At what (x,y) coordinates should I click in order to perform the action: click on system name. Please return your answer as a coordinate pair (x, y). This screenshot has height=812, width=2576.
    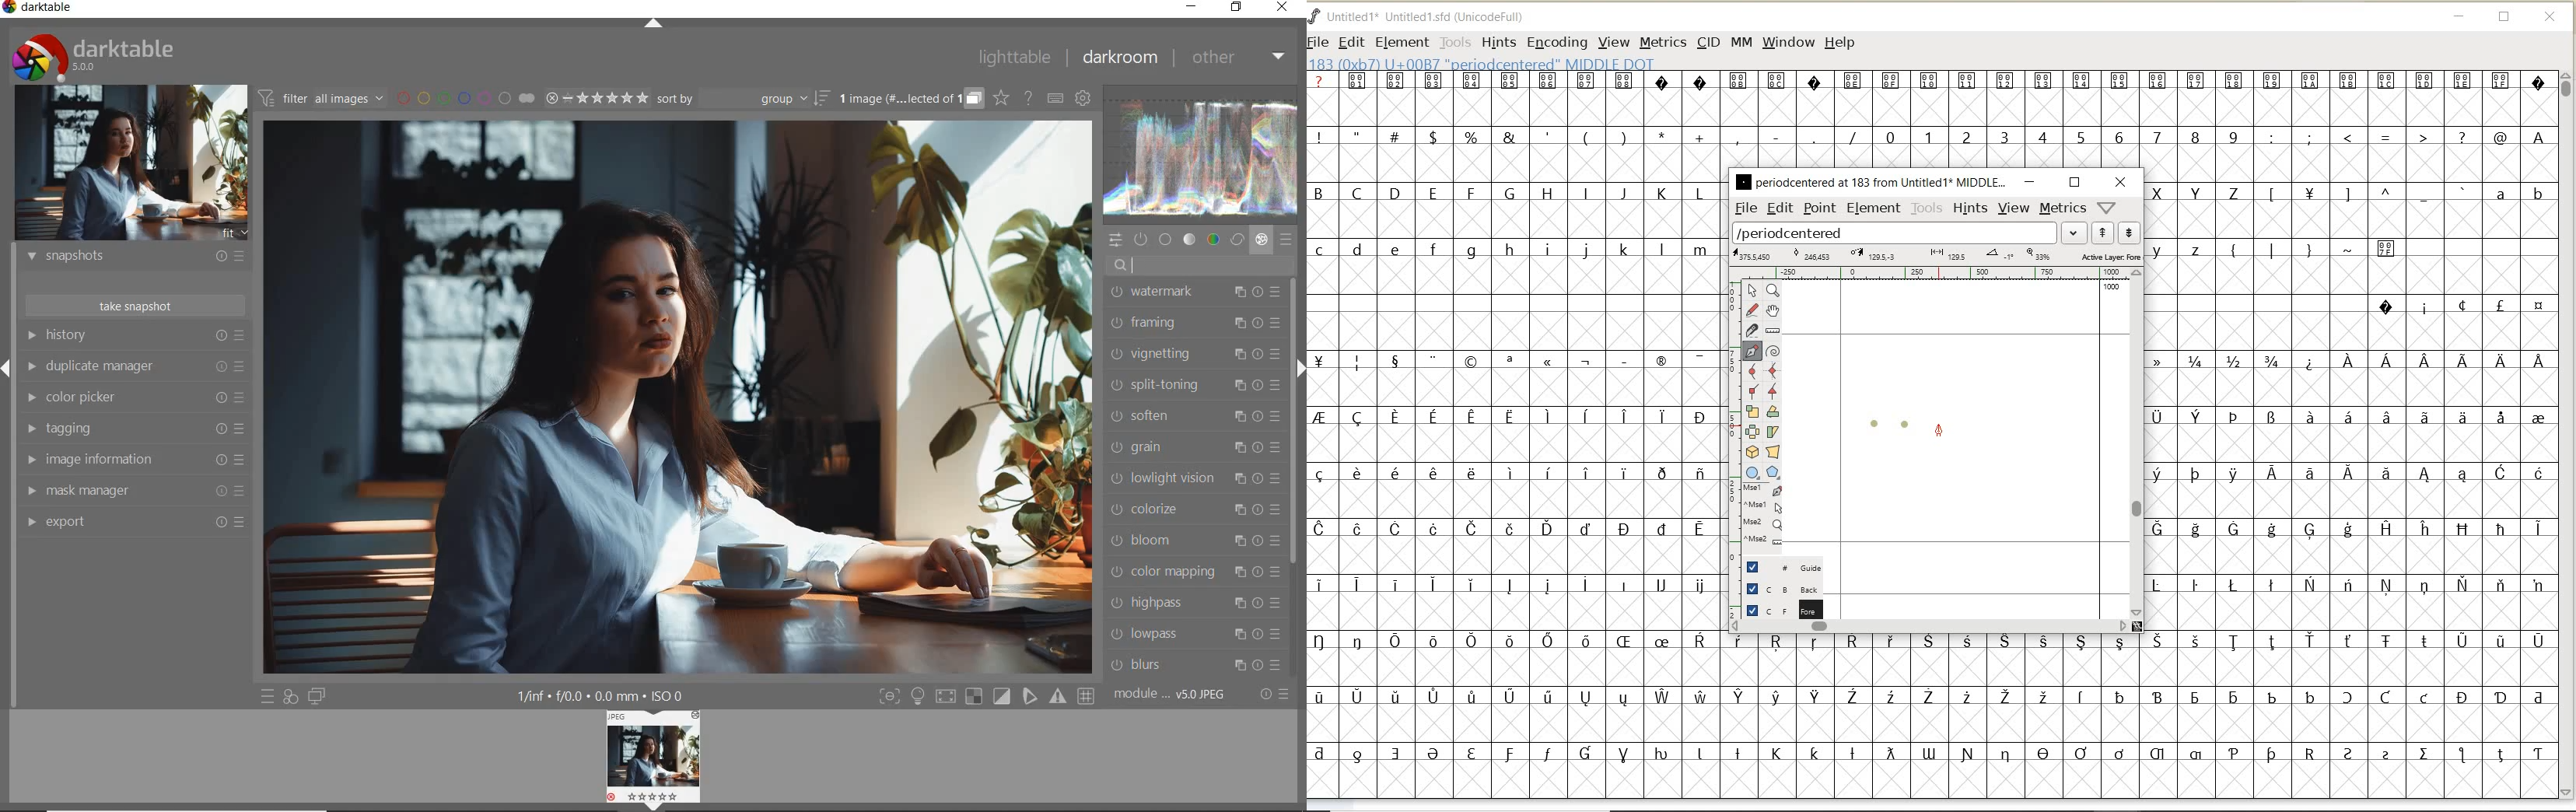
    Looking at the image, I should click on (39, 9).